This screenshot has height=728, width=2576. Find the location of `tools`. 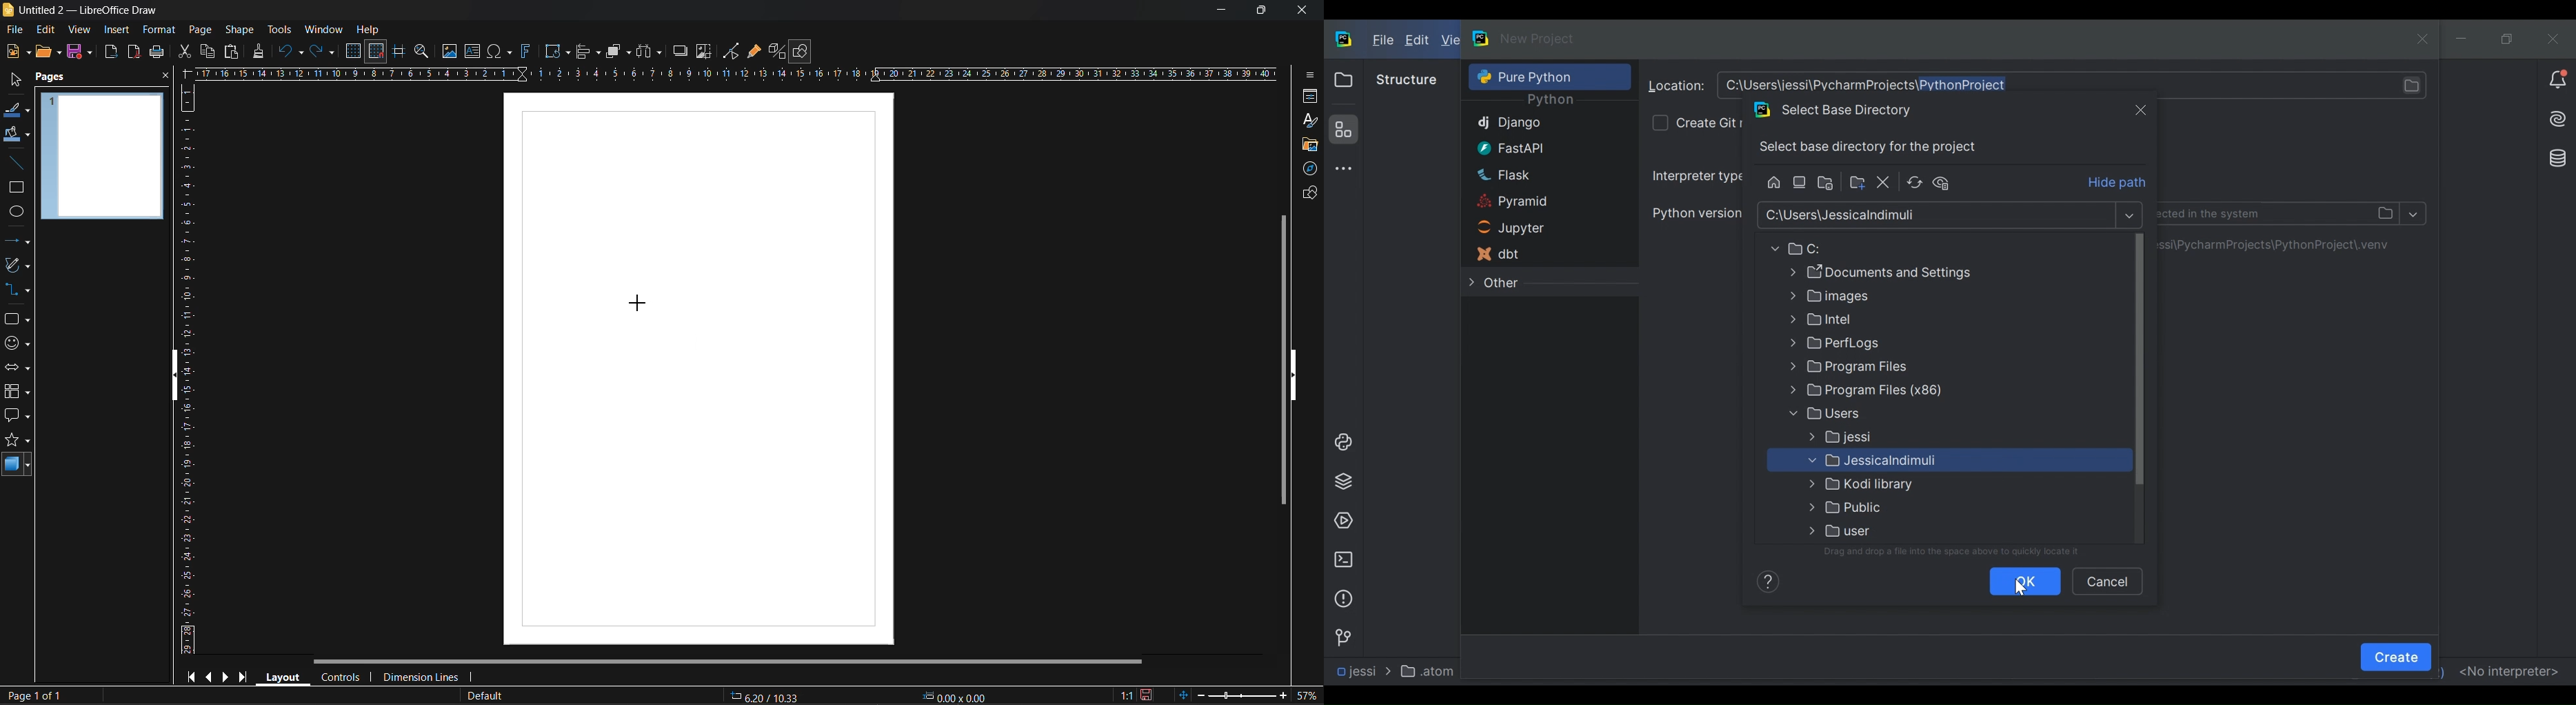

tools is located at coordinates (279, 29).